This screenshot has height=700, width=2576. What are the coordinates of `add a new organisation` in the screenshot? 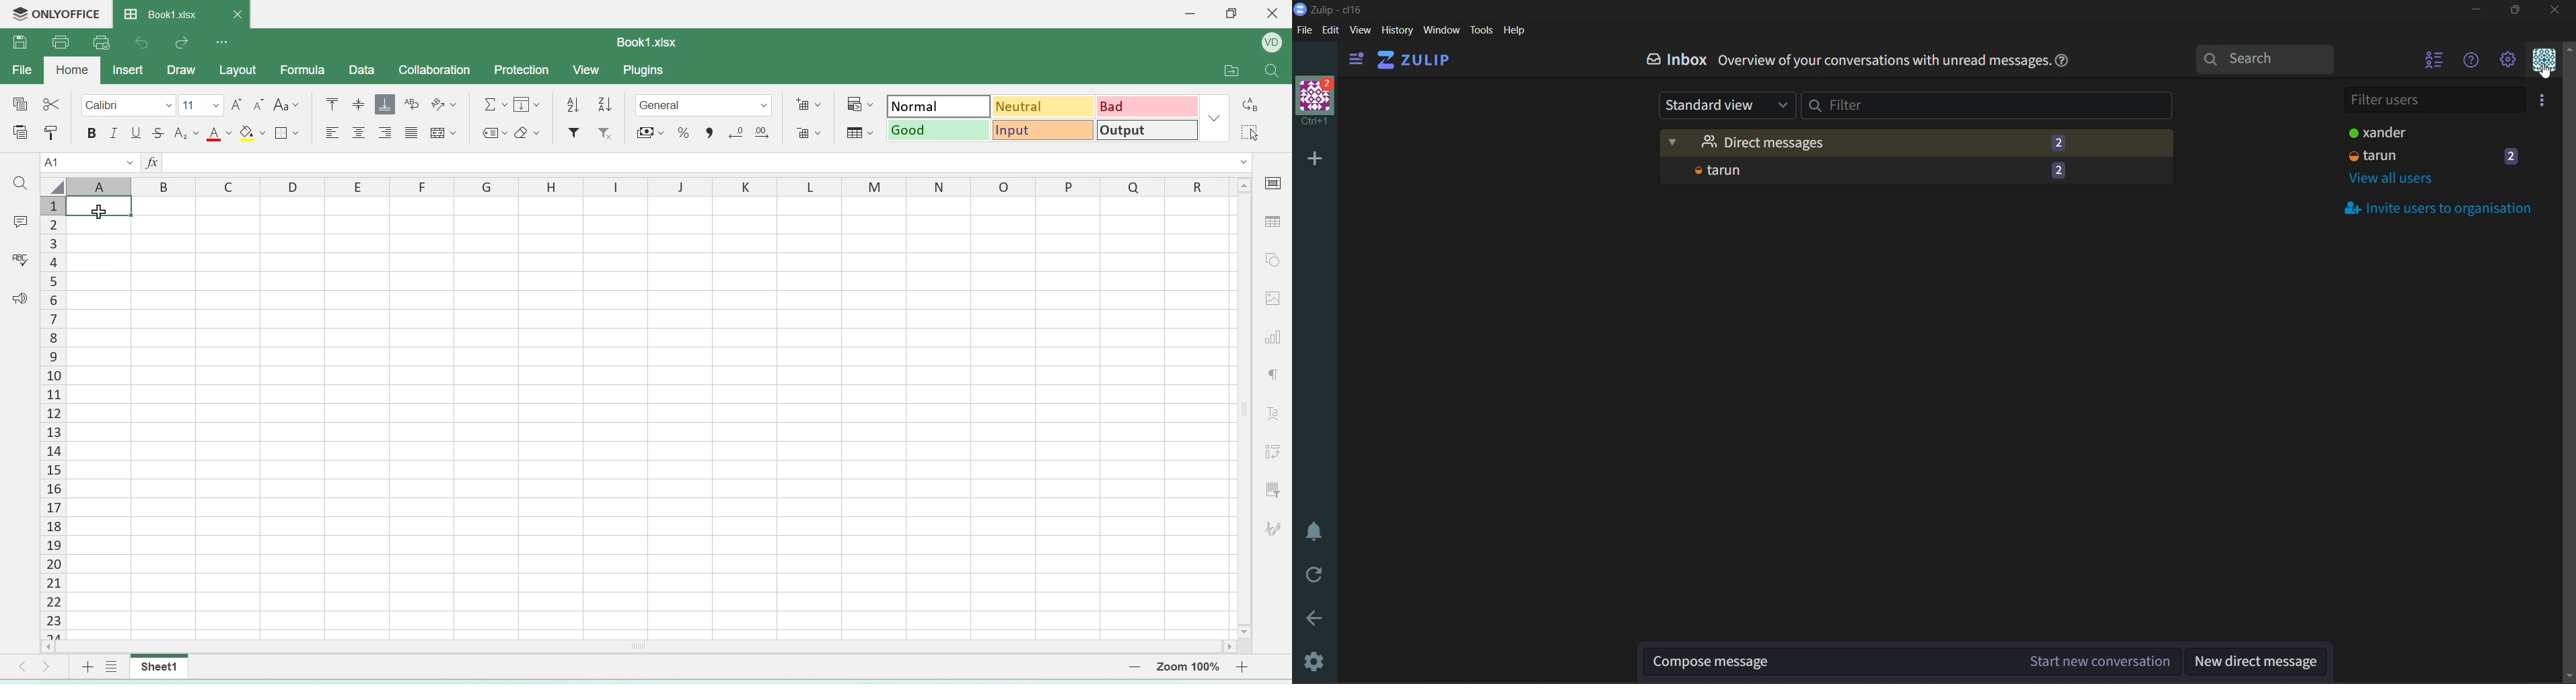 It's located at (1313, 157).